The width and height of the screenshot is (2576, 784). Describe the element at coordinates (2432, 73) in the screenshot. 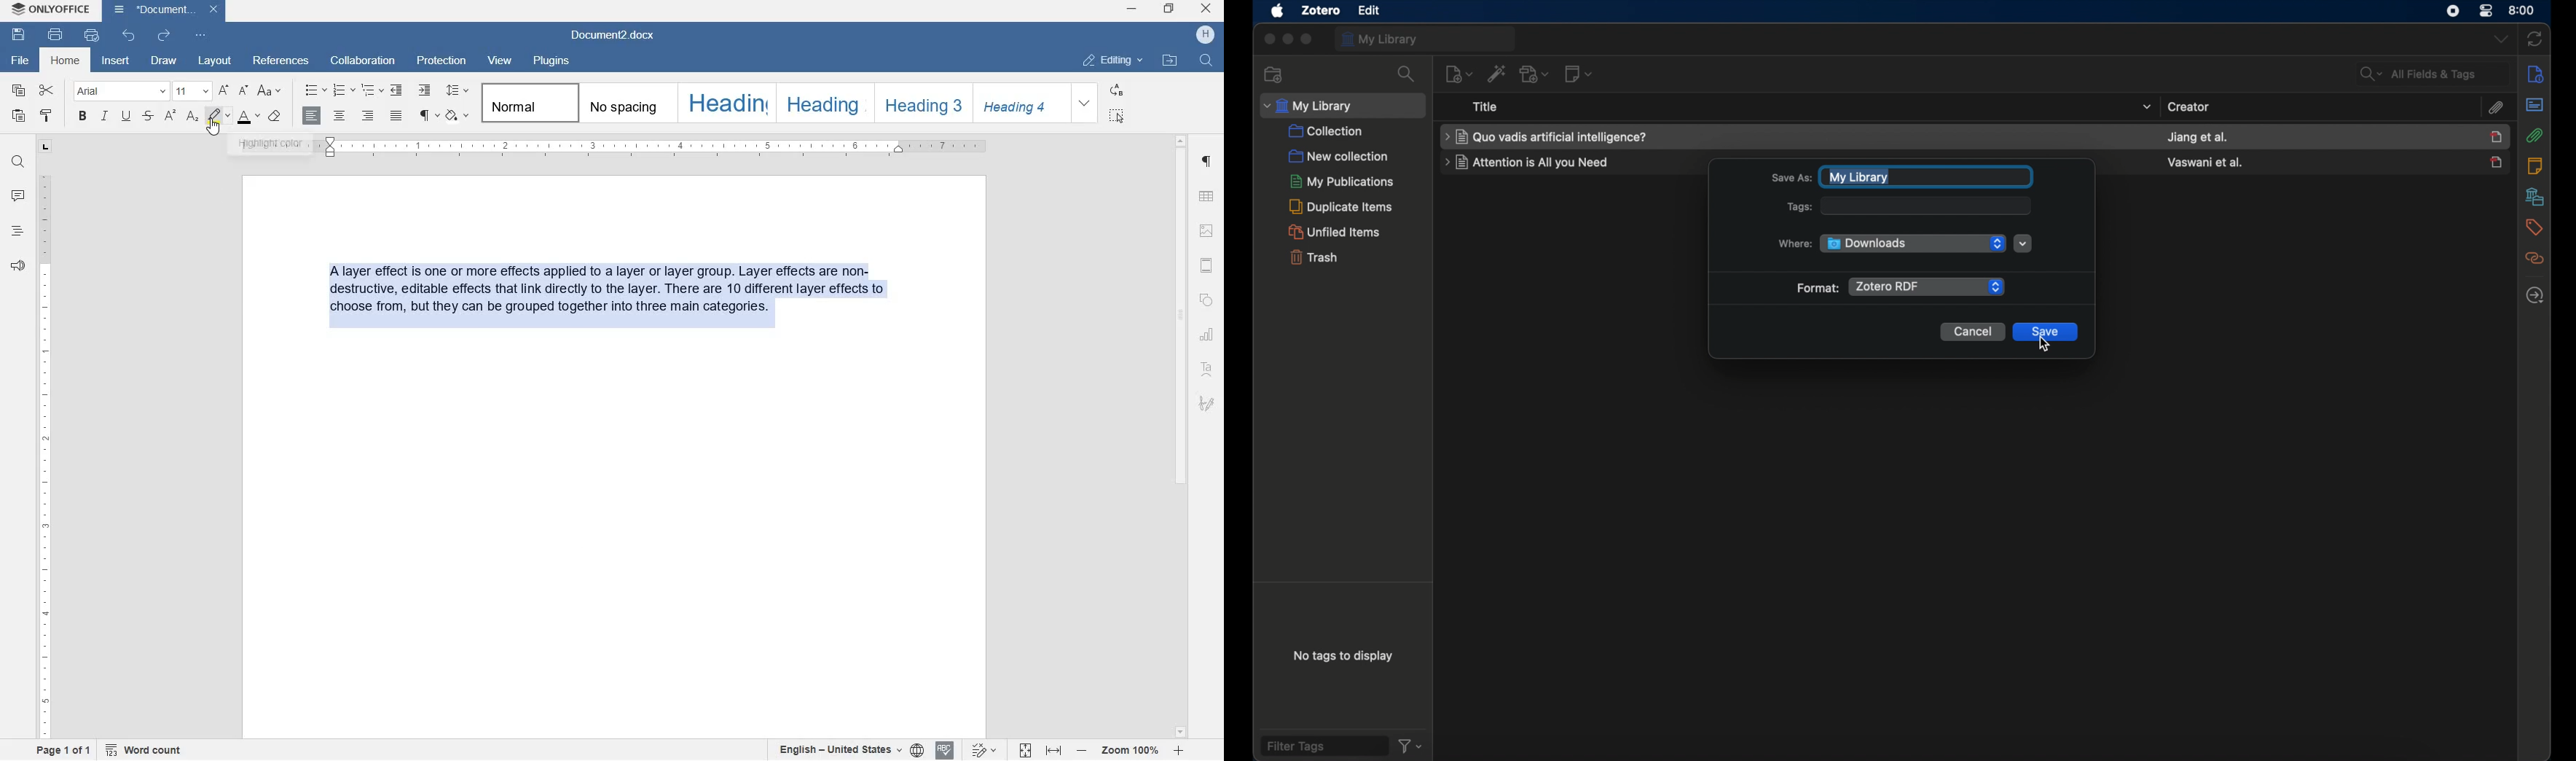

I see `all fields and tags` at that location.